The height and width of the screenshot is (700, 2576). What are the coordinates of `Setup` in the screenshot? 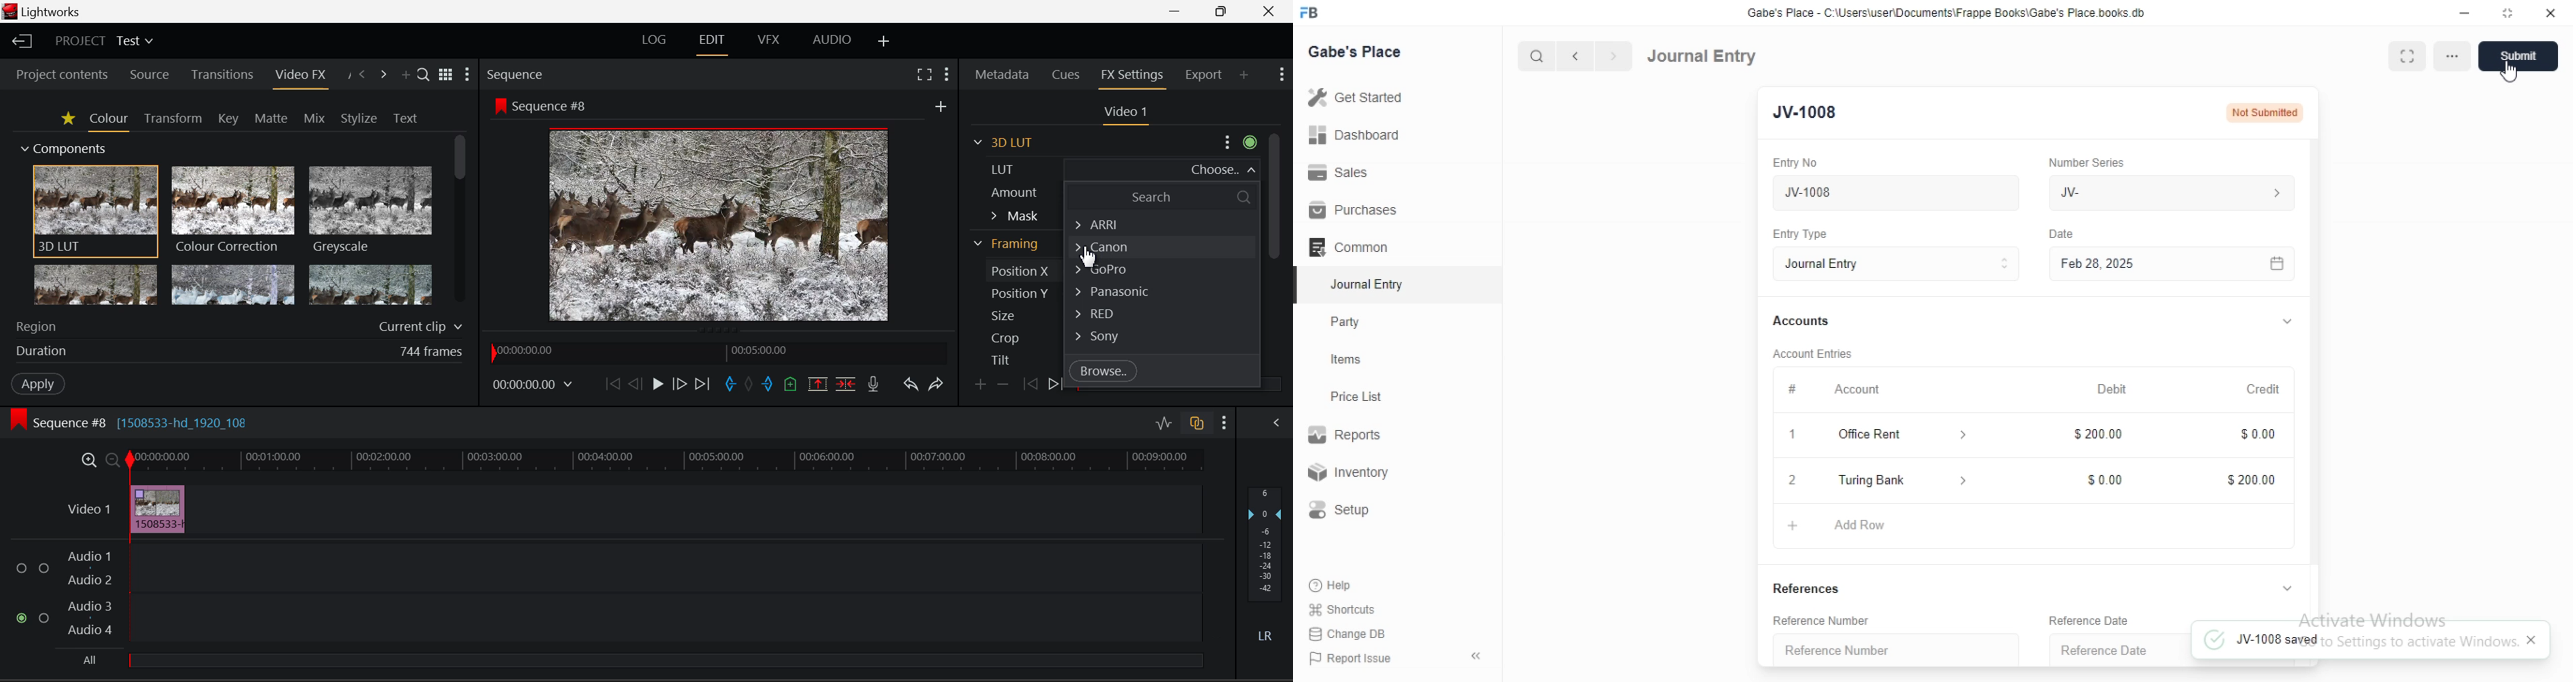 It's located at (1347, 510).